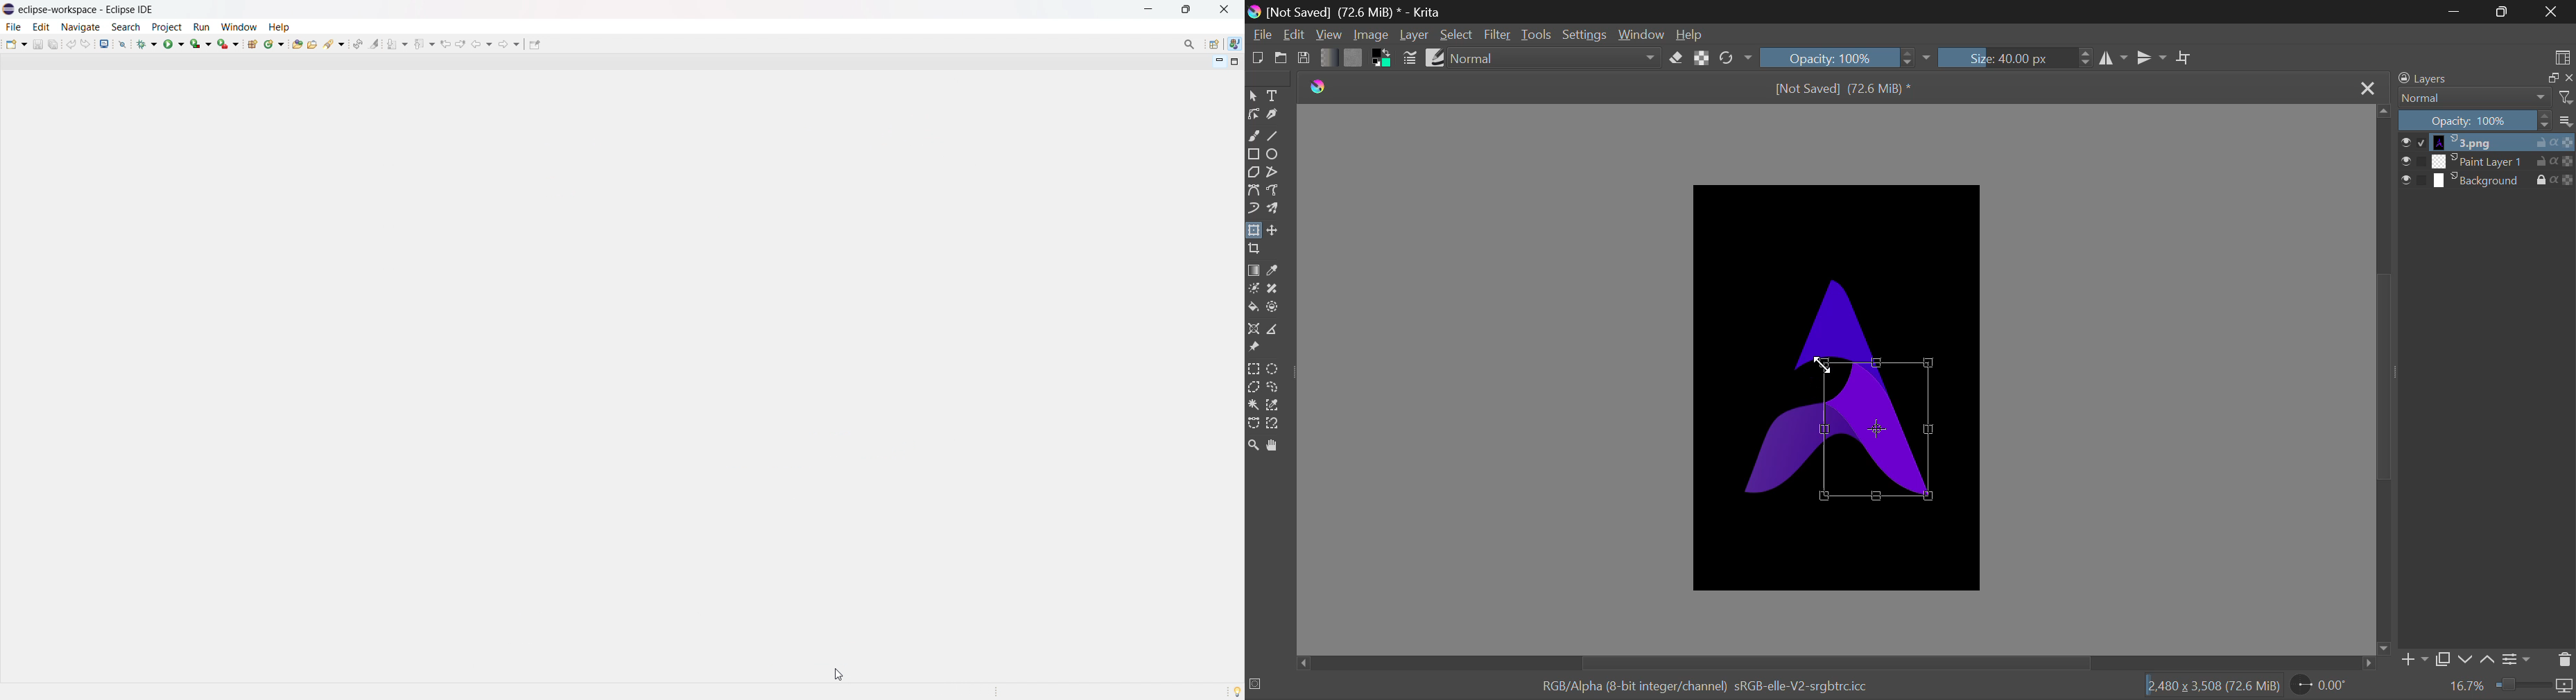  Describe the element at coordinates (2473, 100) in the screenshot. I see `Blending Modes` at that location.